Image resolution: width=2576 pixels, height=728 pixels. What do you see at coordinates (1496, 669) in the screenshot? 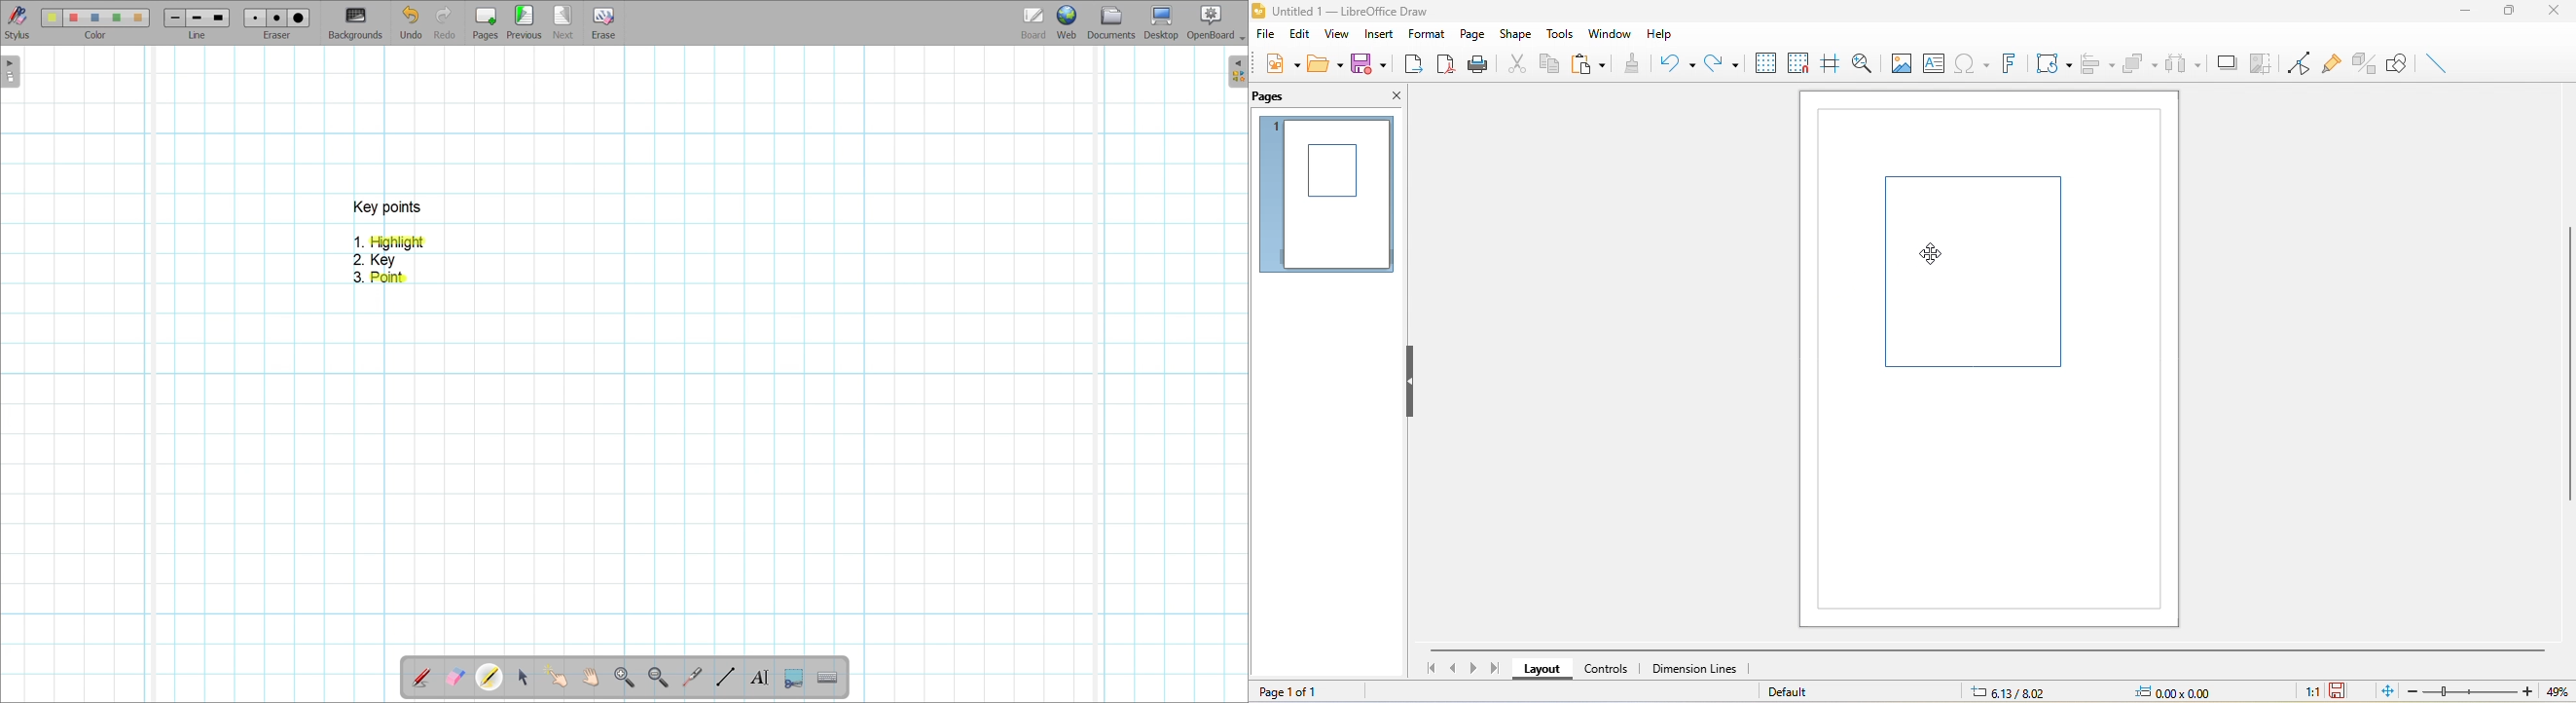
I see `last page` at bounding box center [1496, 669].